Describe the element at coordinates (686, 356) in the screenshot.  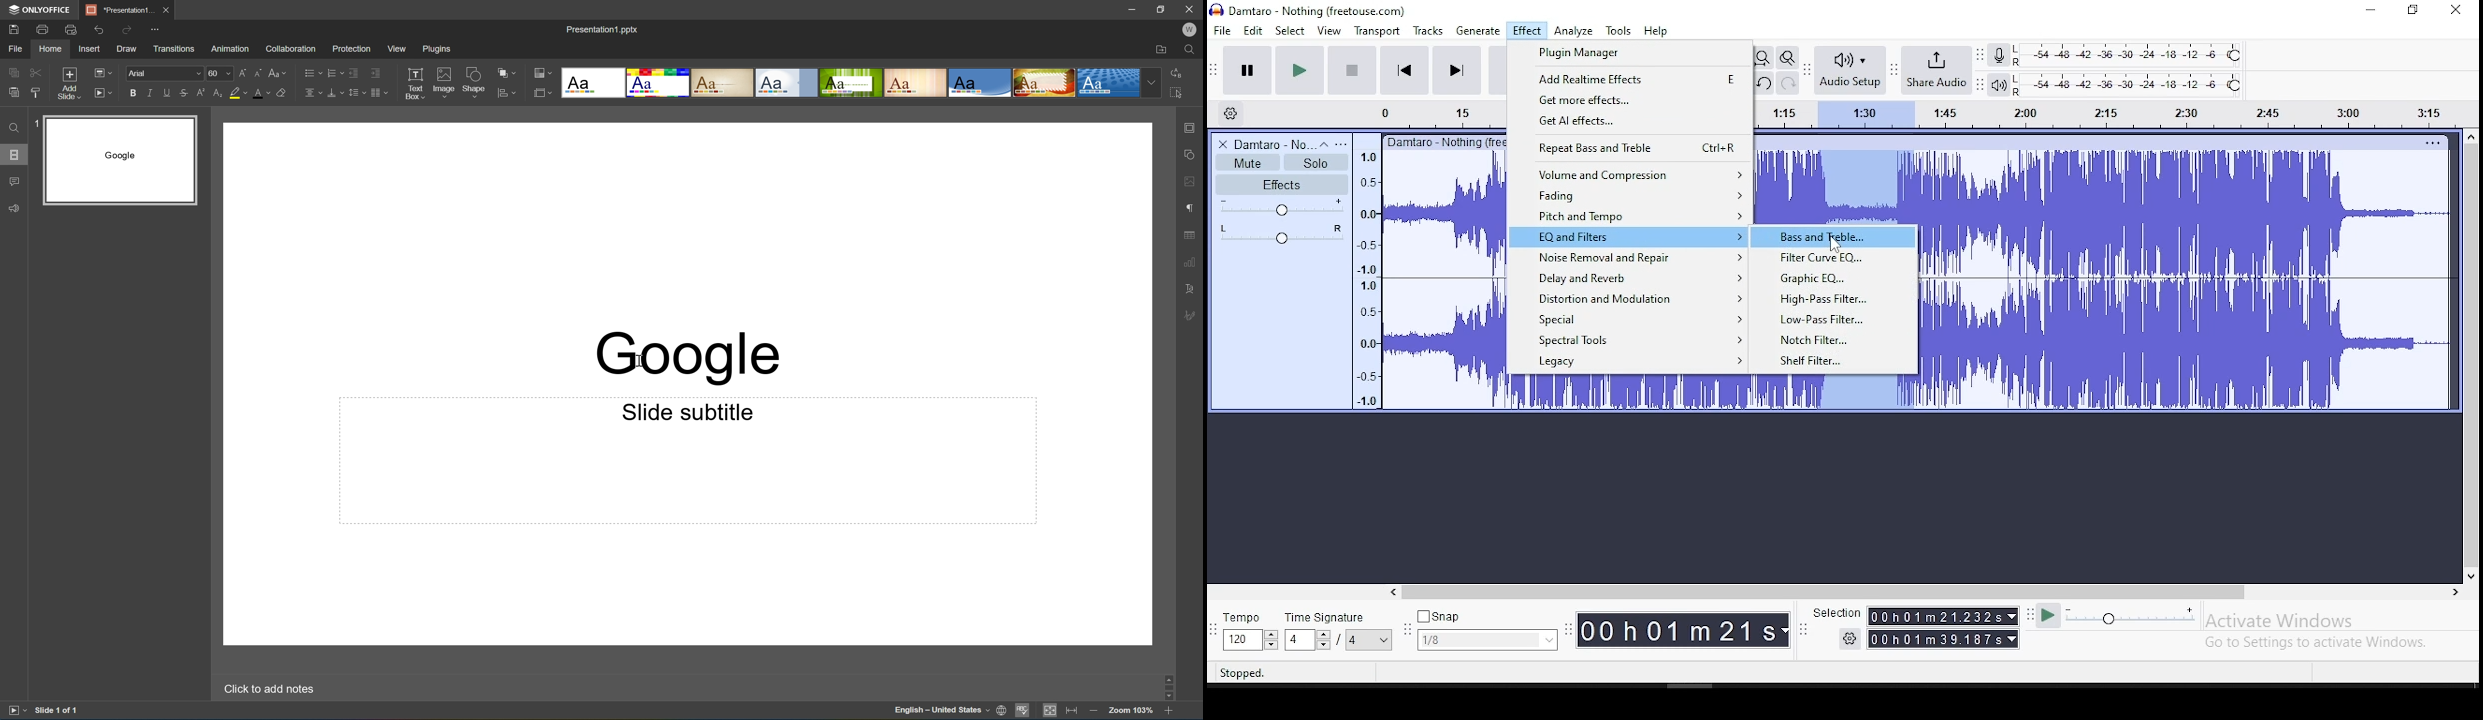
I see `Google` at that location.